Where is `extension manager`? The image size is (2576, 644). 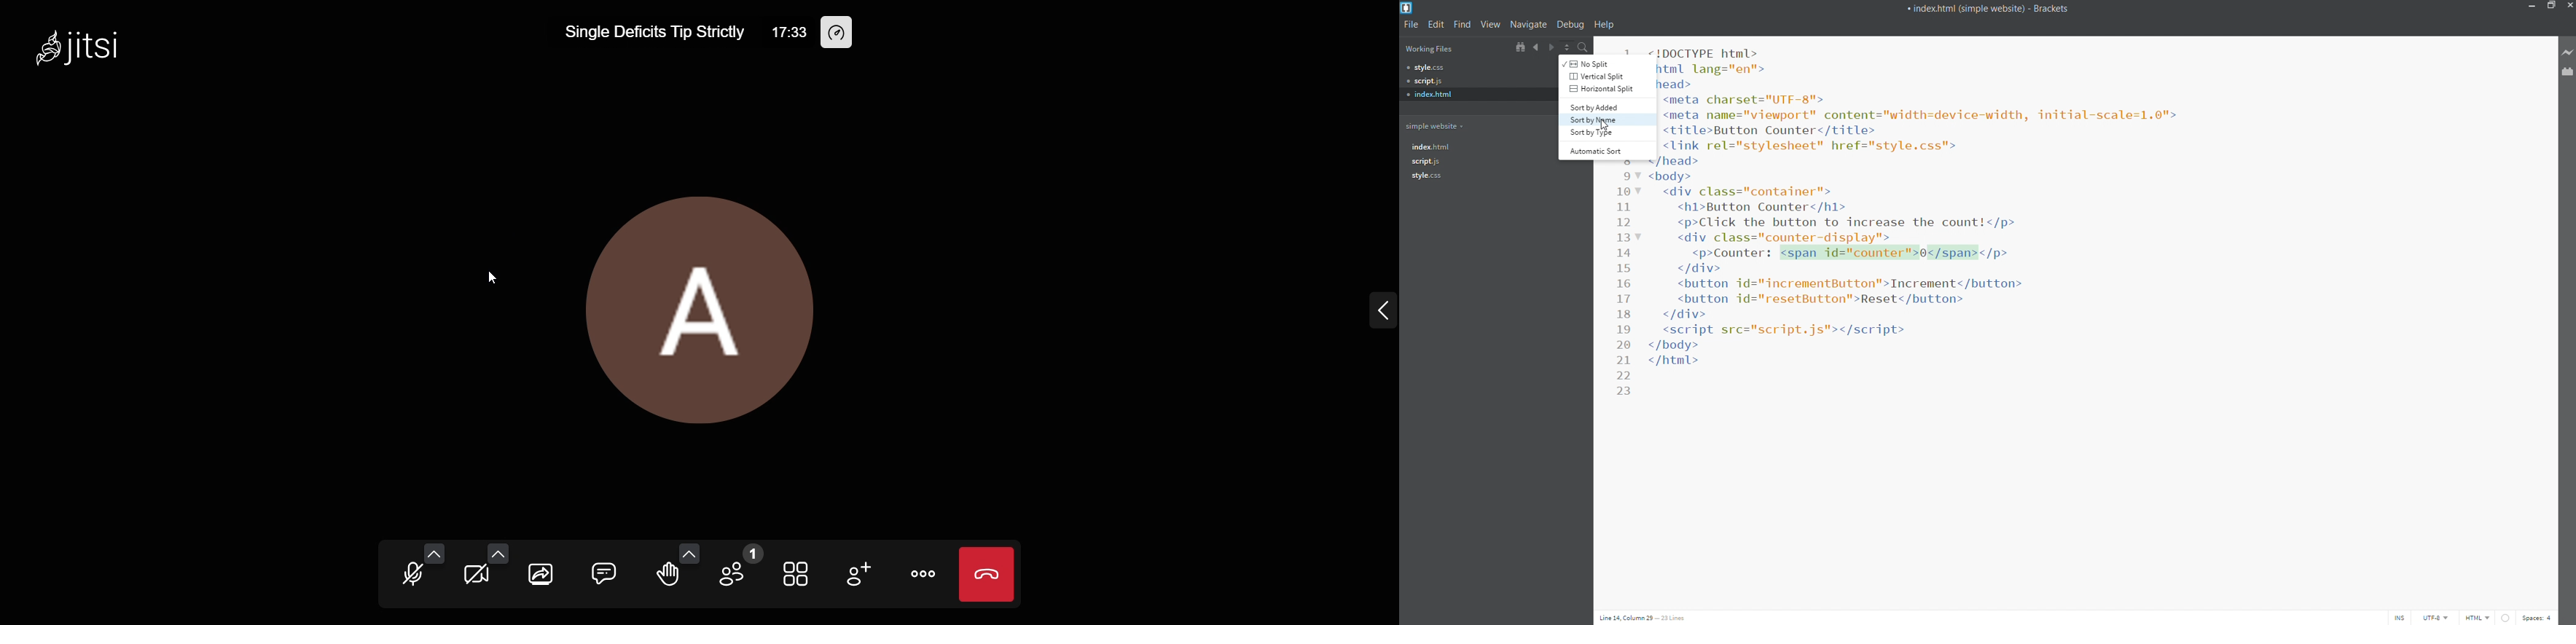 extension manager is located at coordinates (2569, 75).